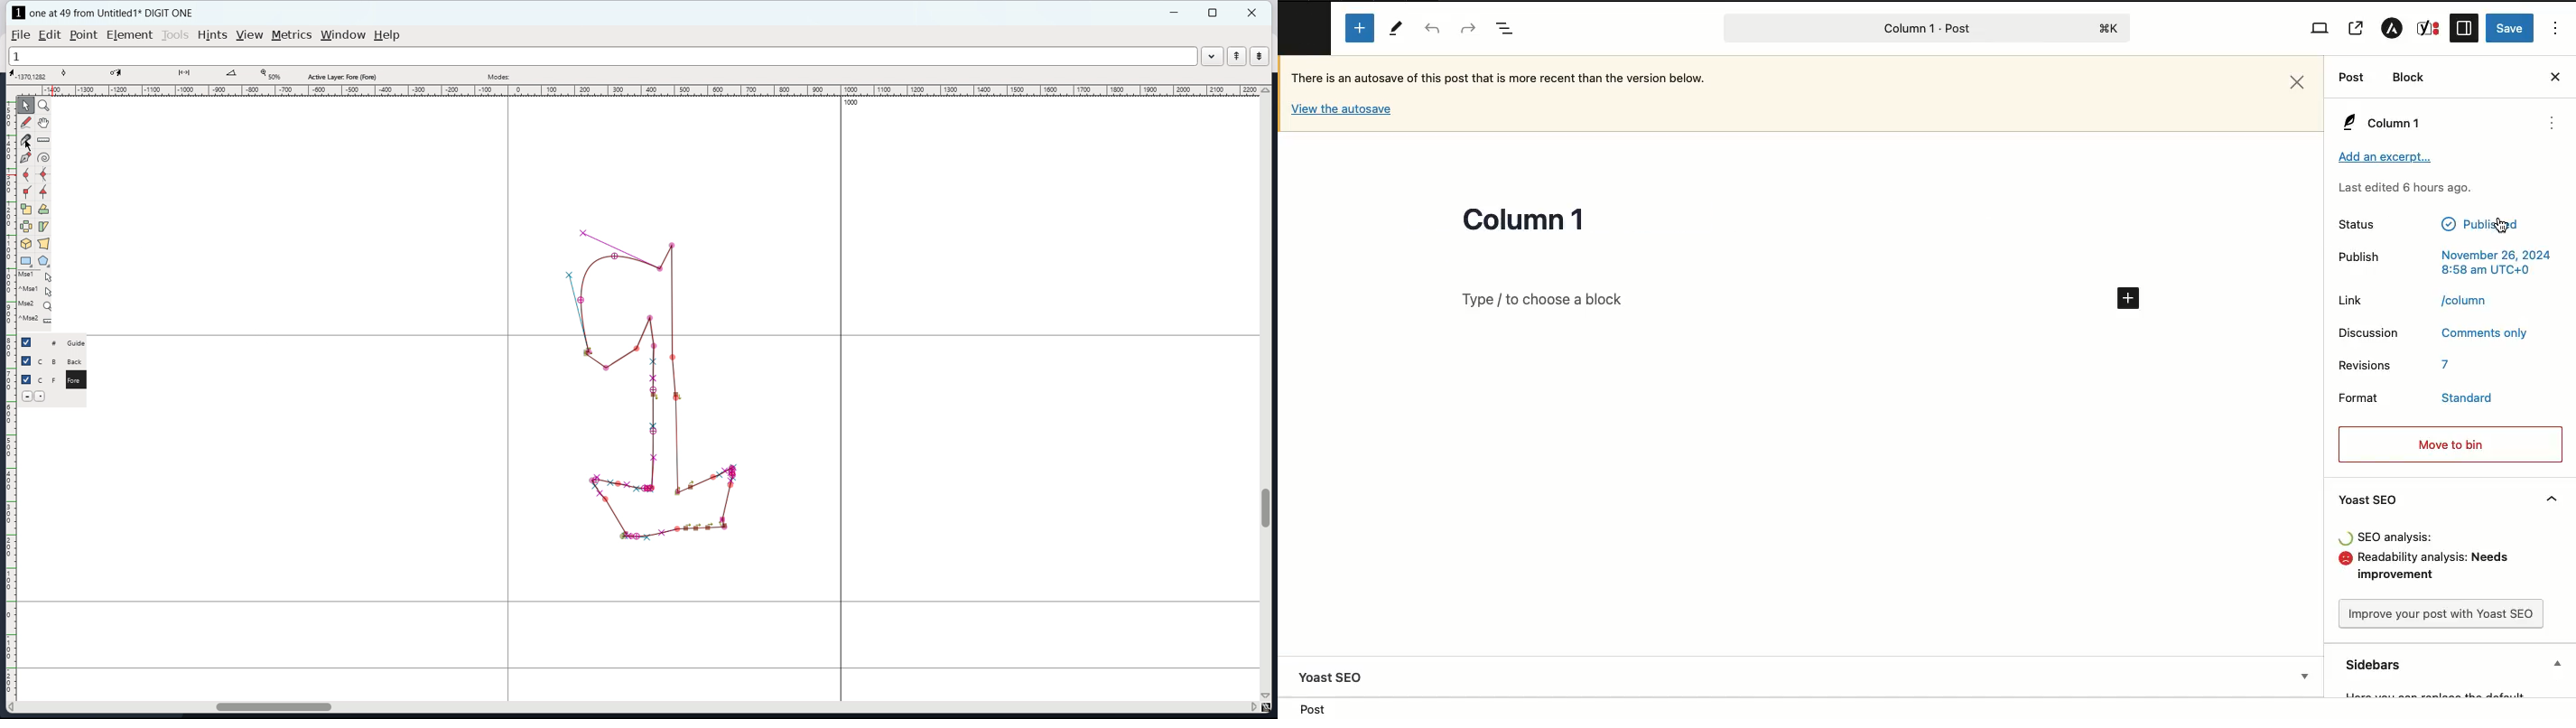  Describe the element at coordinates (2320, 29) in the screenshot. I see `View` at that location.